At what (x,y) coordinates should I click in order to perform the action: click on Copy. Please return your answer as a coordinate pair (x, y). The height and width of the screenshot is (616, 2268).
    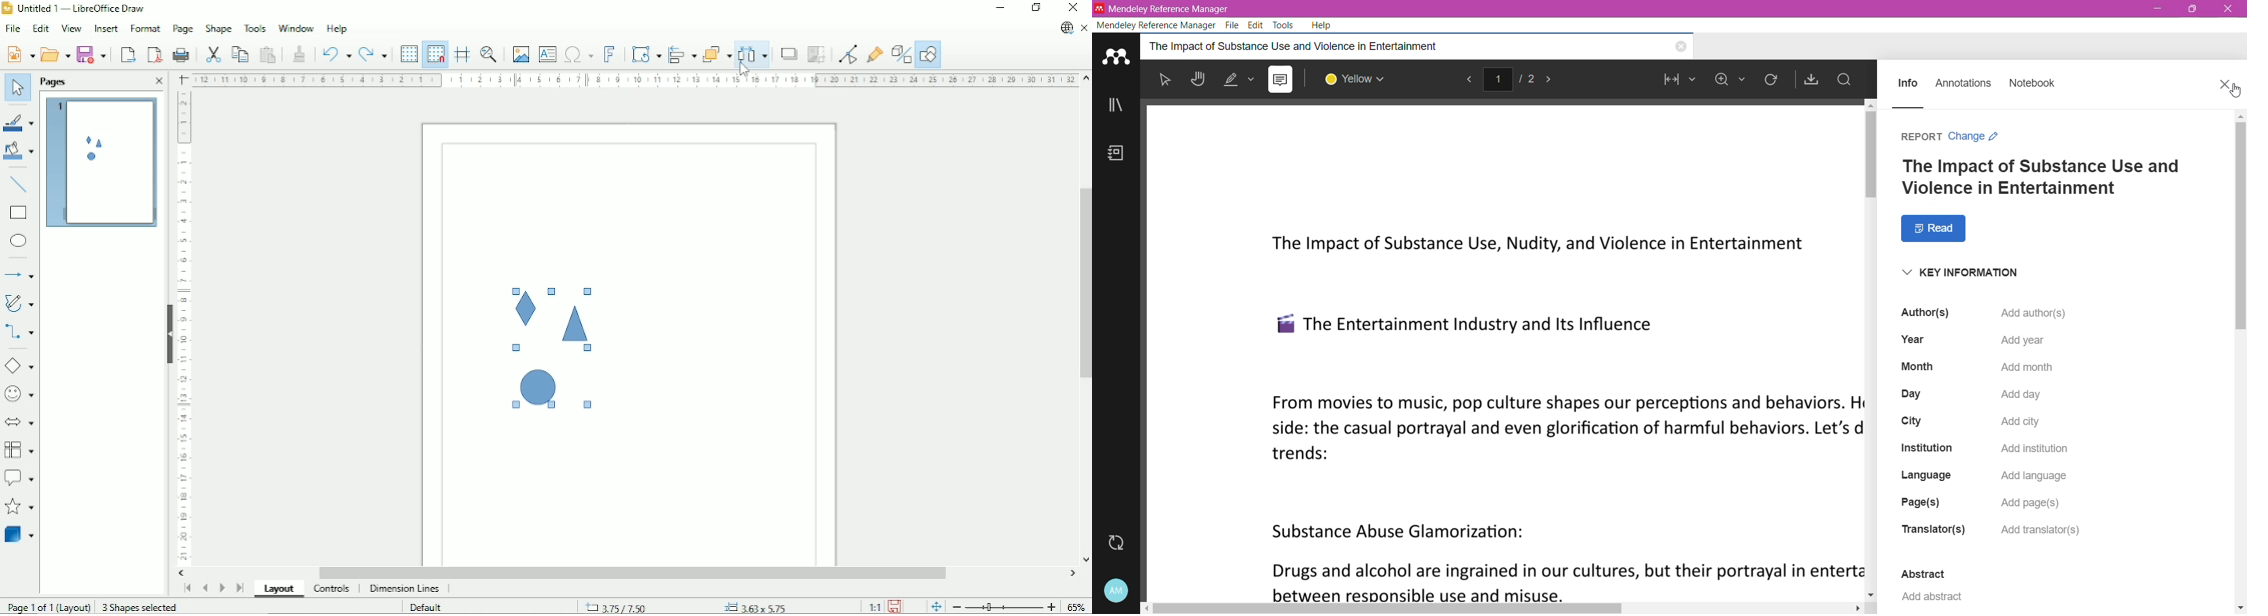
    Looking at the image, I should click on (239, 53).